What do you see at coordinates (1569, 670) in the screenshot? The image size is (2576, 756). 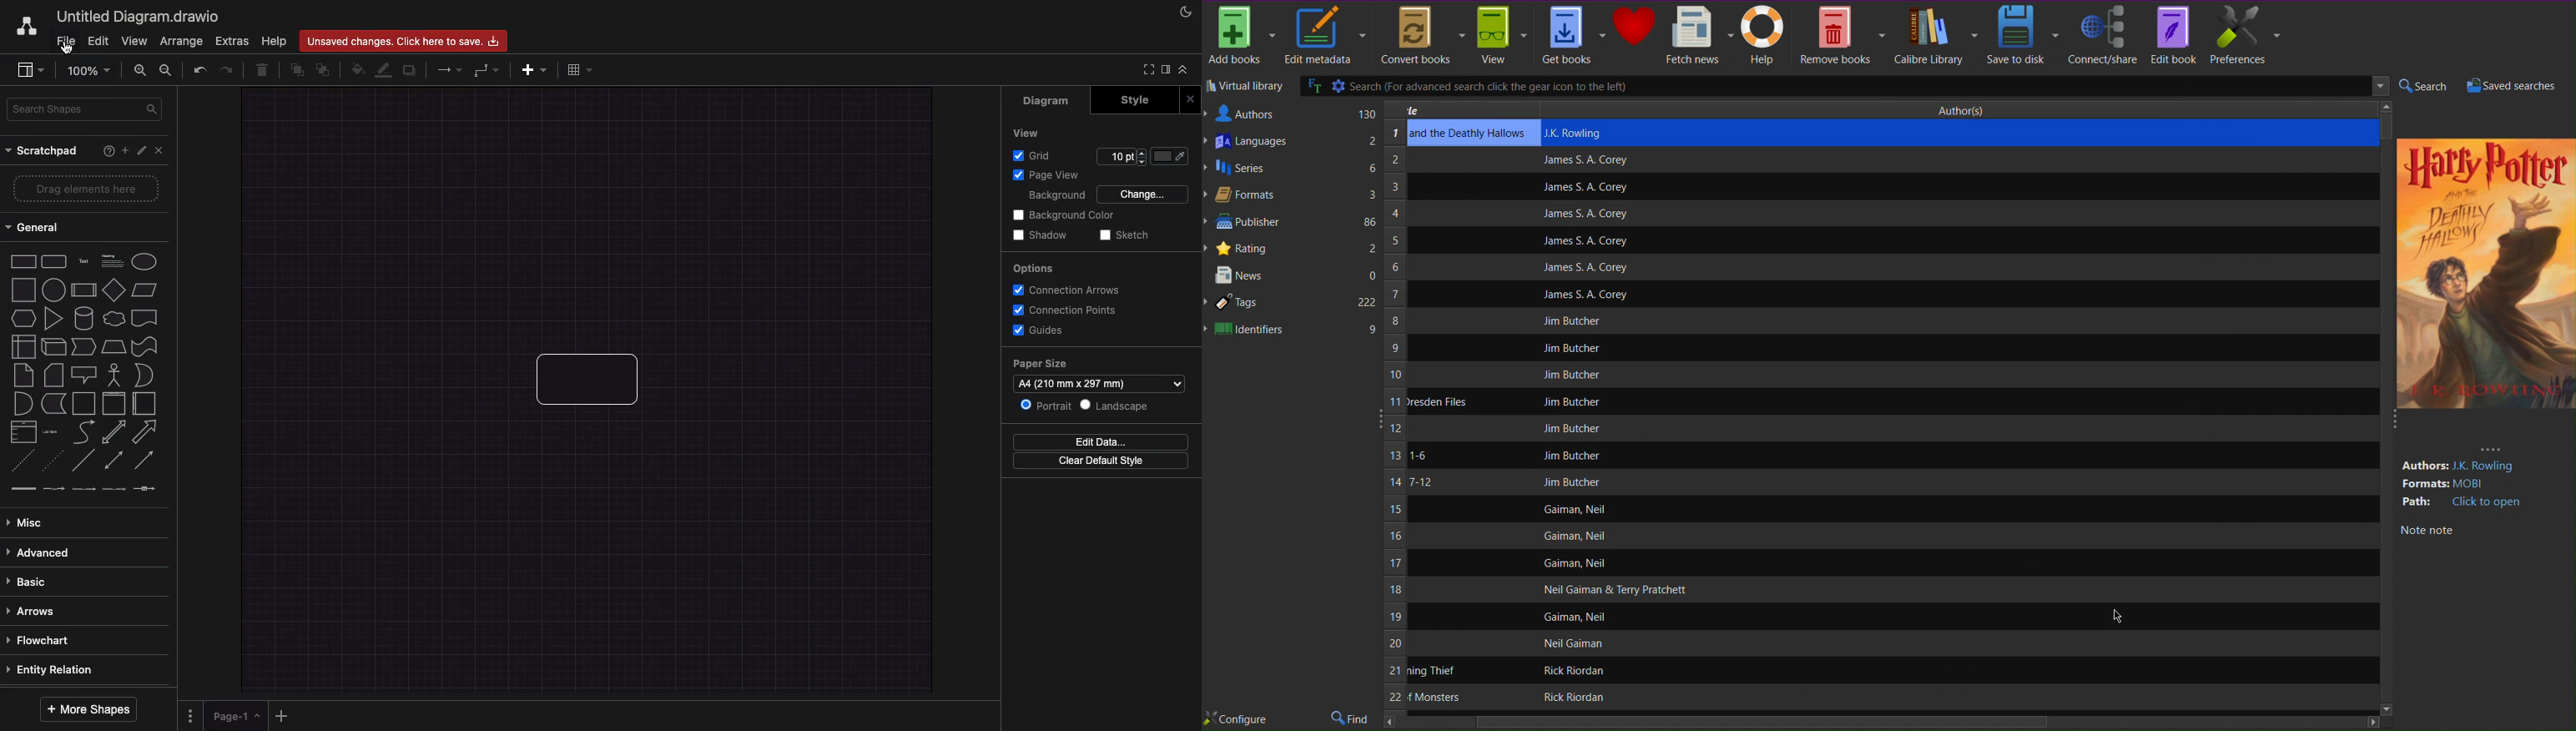 I see `Rick Riordan` at bounding box center [1569, 670].